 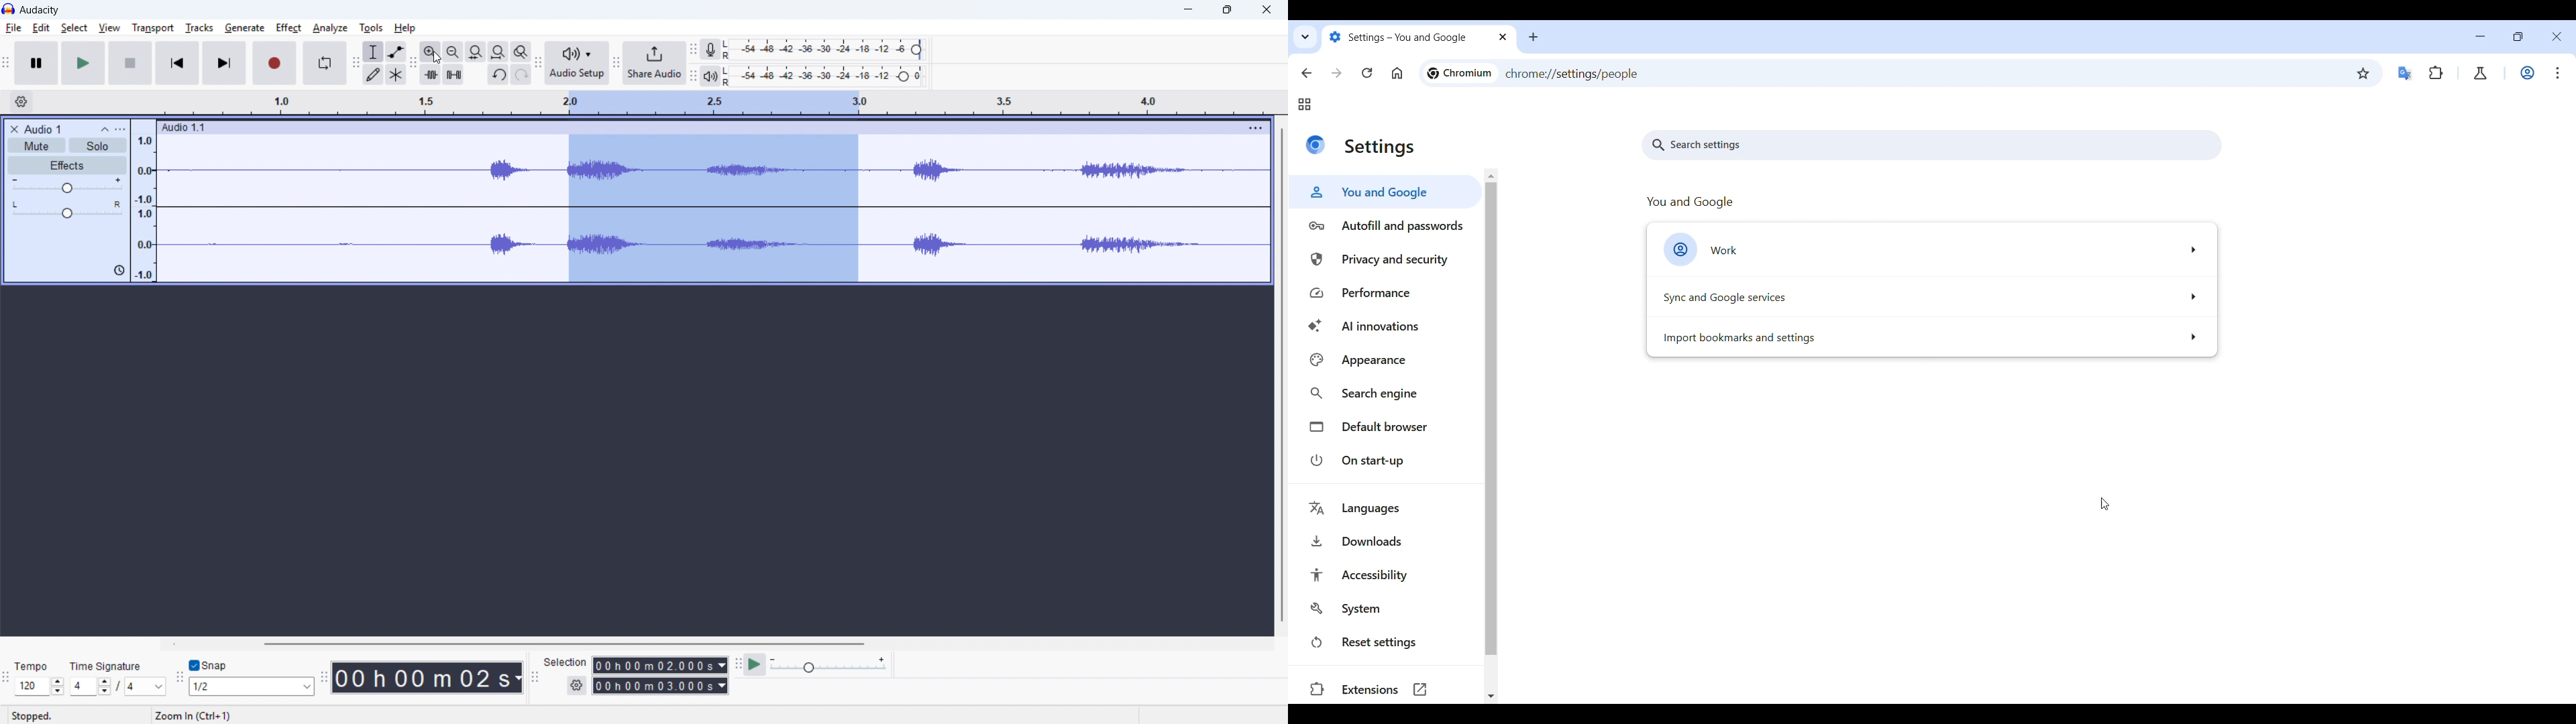 I want to click on Chrome labs, so click(x=2480, y=73).